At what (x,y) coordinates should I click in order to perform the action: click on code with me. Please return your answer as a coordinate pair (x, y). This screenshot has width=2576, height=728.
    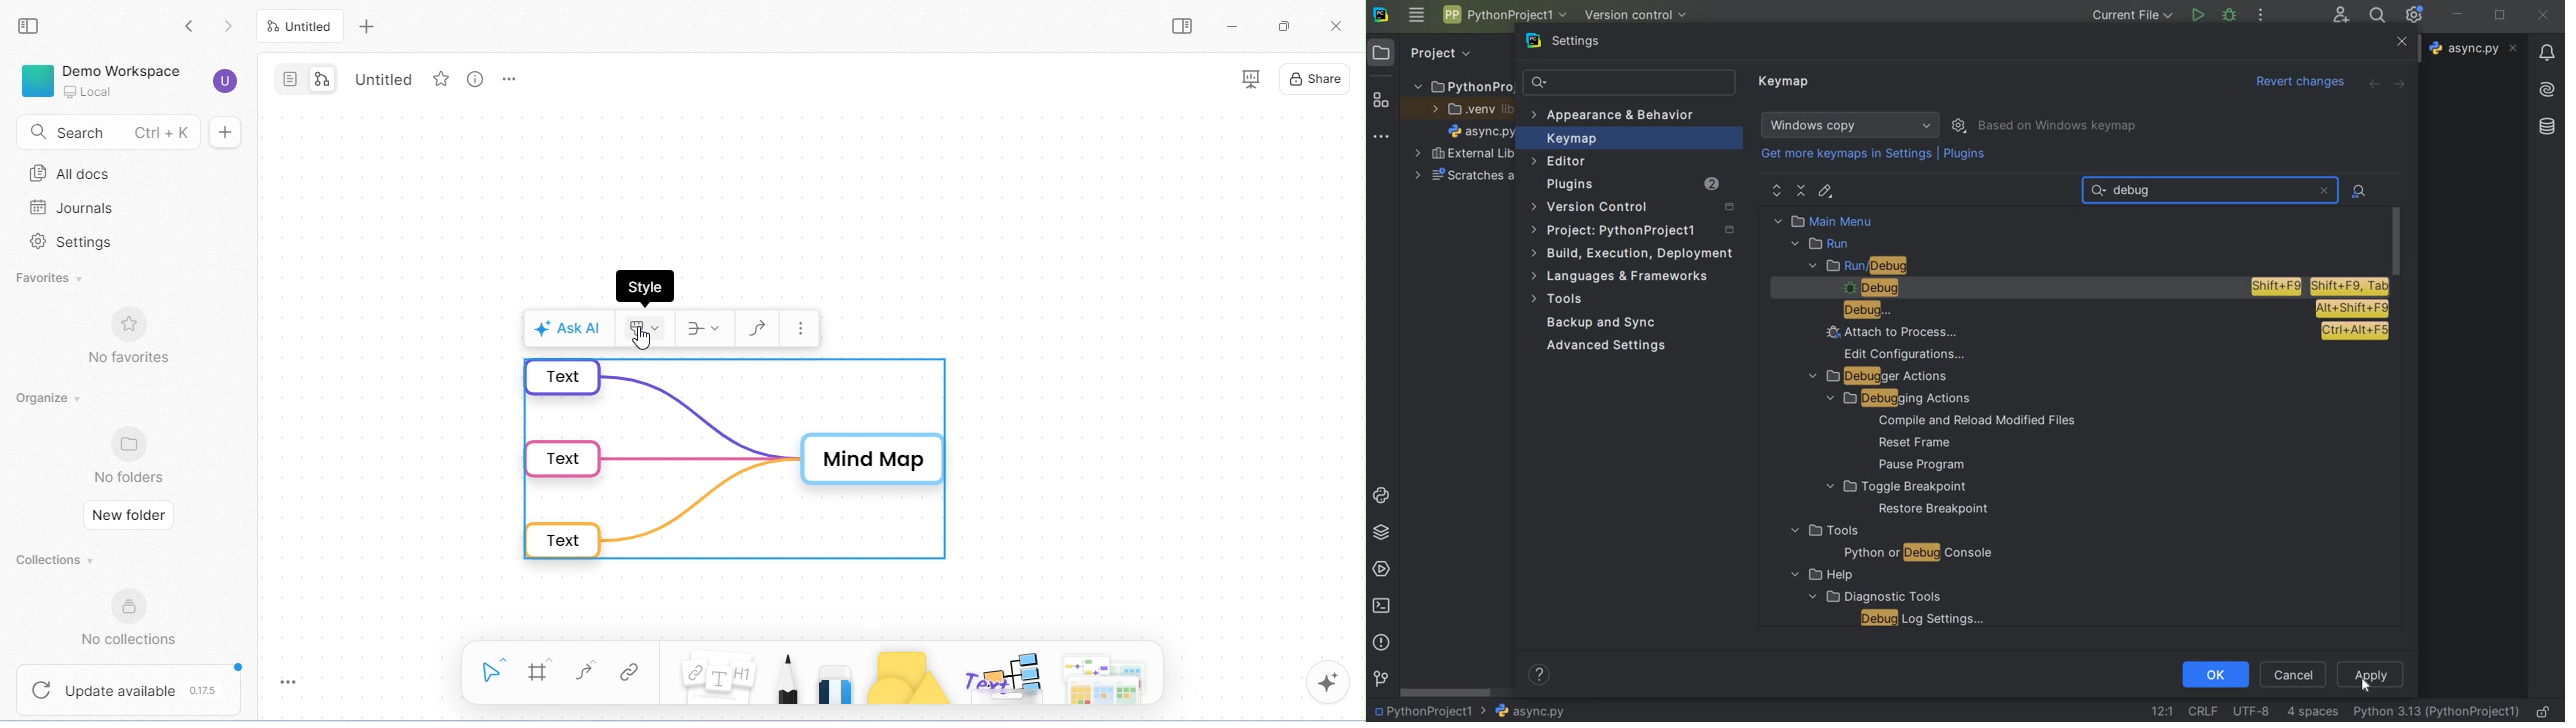
    Looking at the image, I should click on (2342, 14).